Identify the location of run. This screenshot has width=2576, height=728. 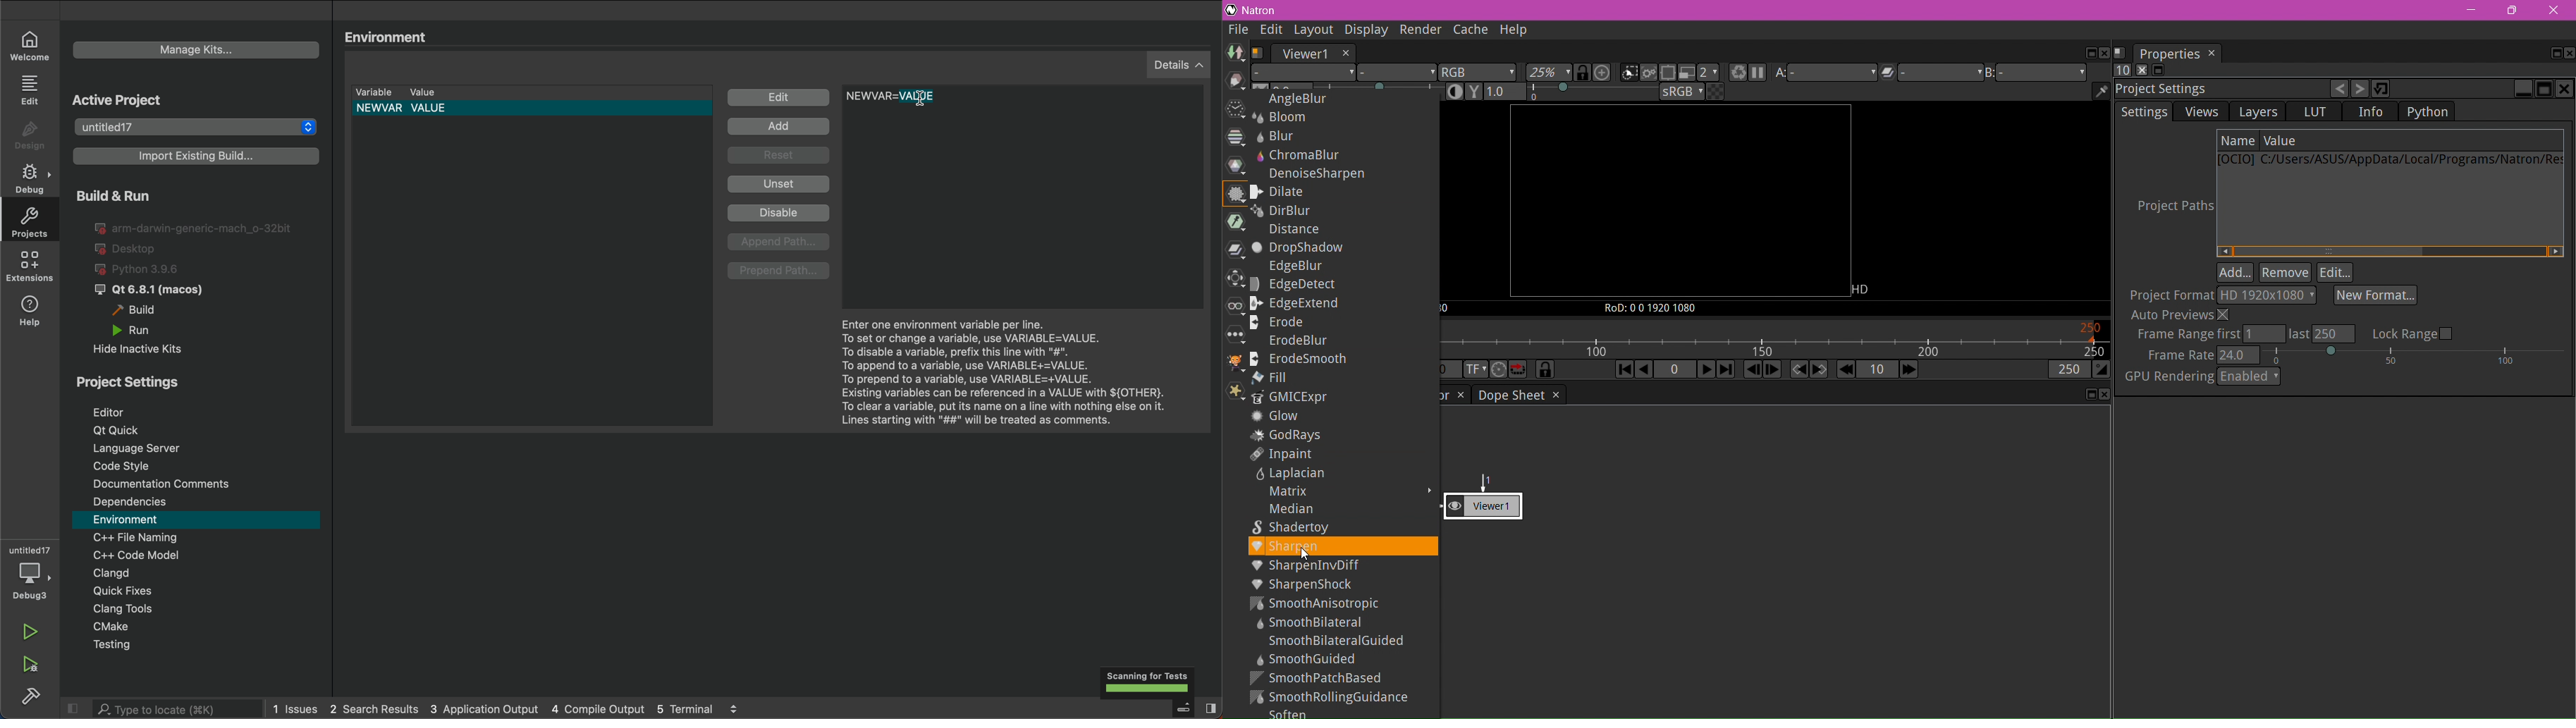
(149, 329).